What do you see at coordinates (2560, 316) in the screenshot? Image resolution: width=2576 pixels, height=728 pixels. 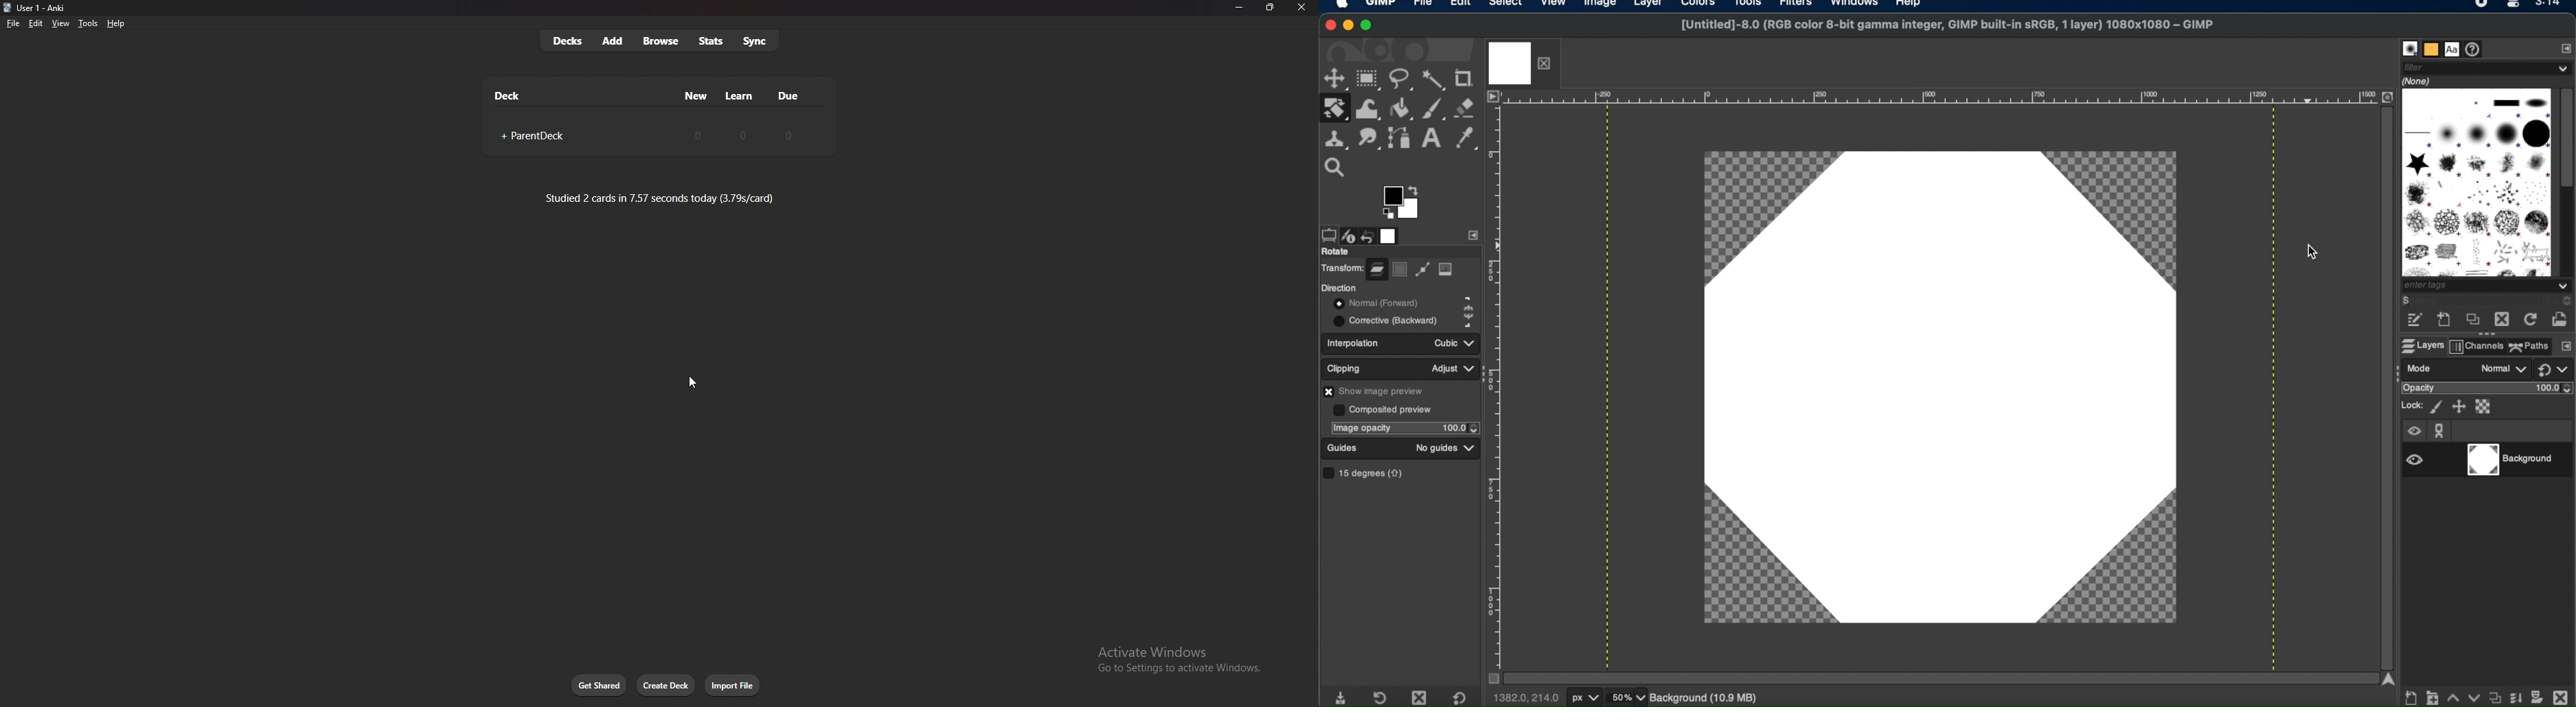 I see `open brush as image` at bounding box center [2560, 316].